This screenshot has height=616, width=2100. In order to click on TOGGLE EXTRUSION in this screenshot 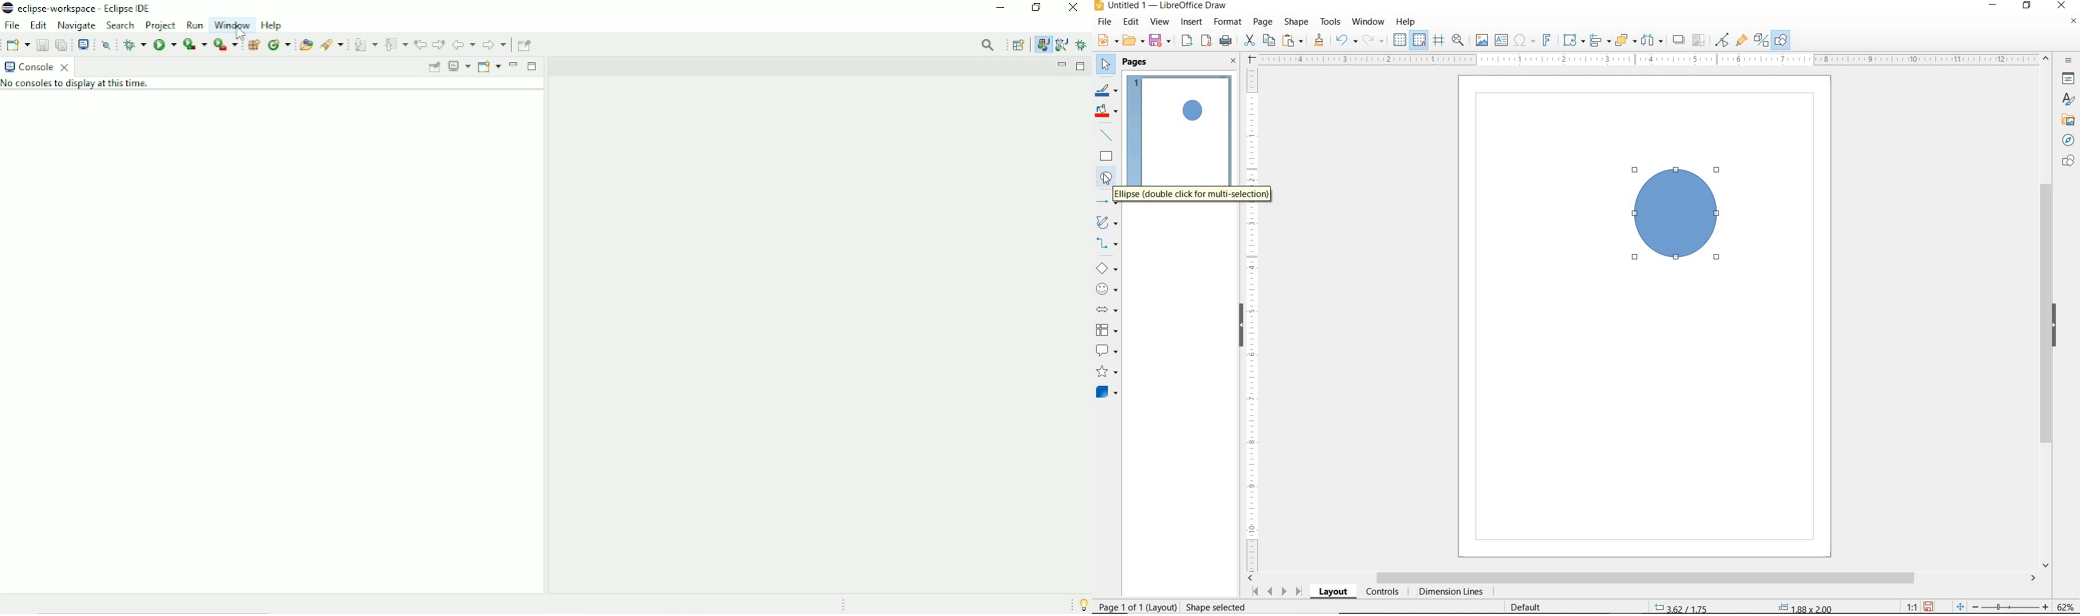, I will do `click(1761, 41)`.